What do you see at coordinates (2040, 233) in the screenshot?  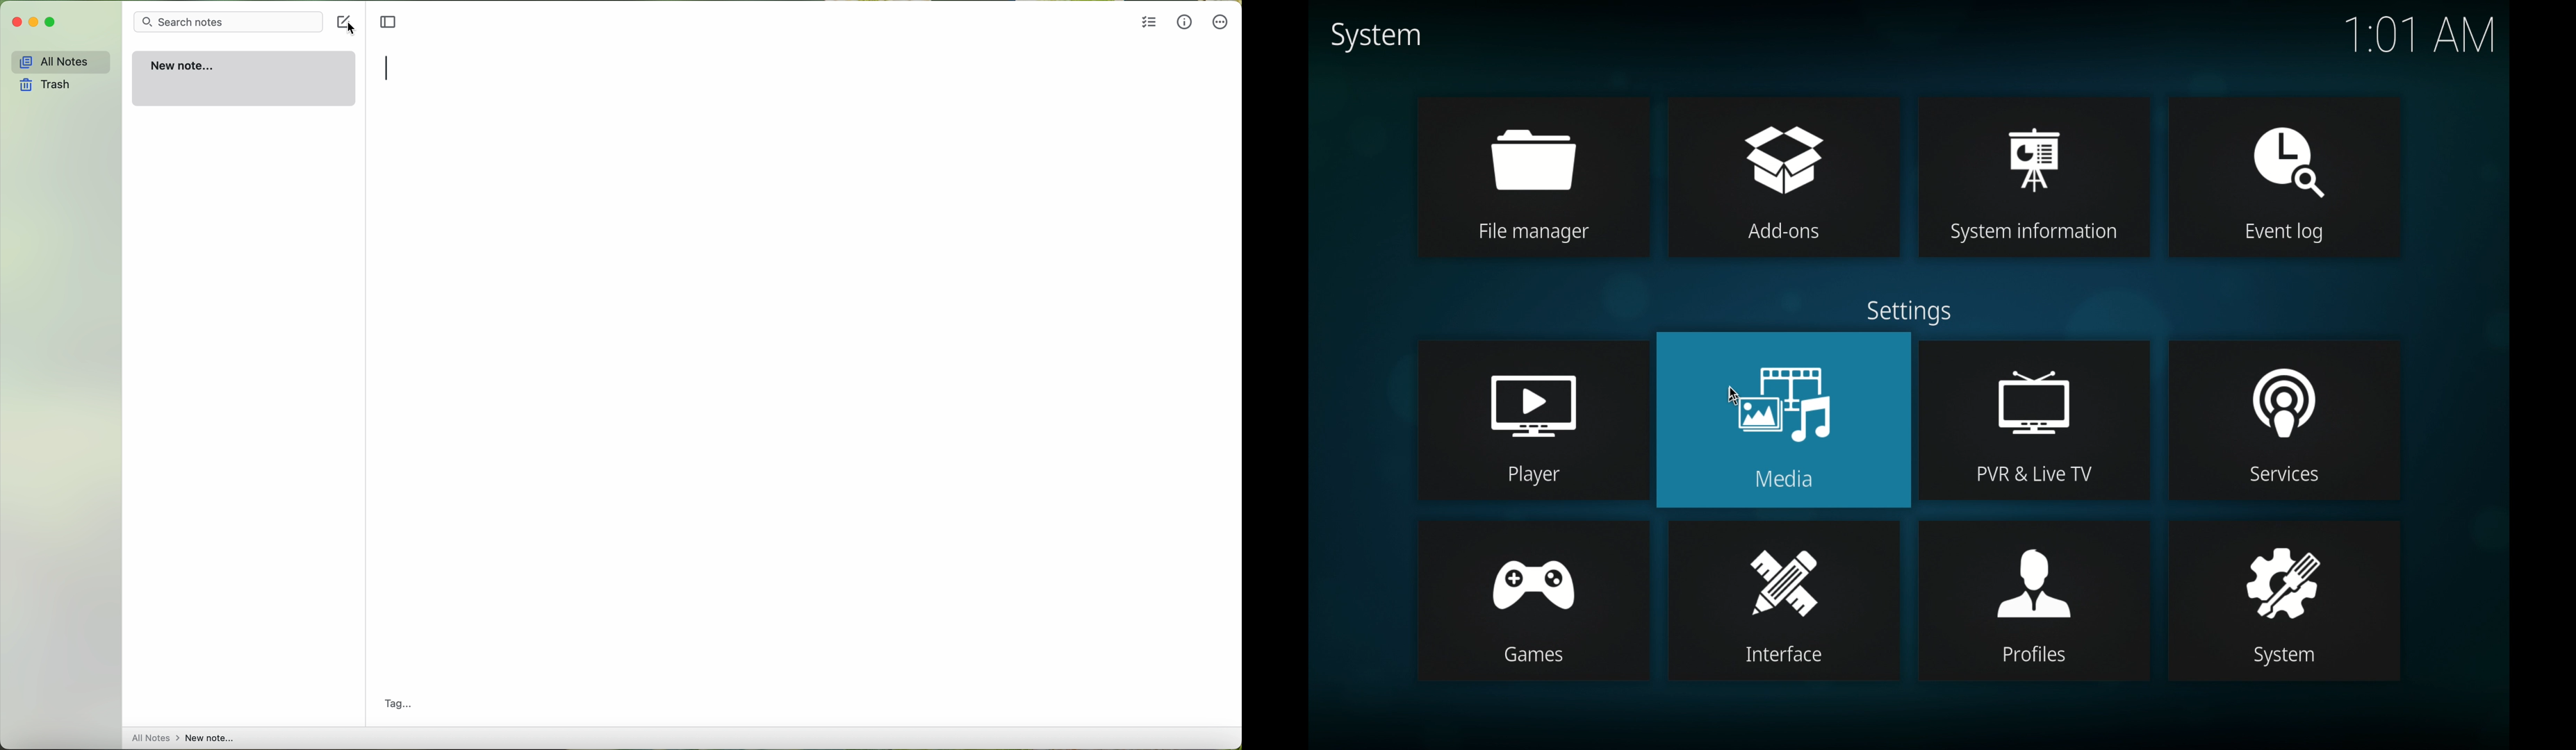 I see `System information` at bounding box center [2040, 233].